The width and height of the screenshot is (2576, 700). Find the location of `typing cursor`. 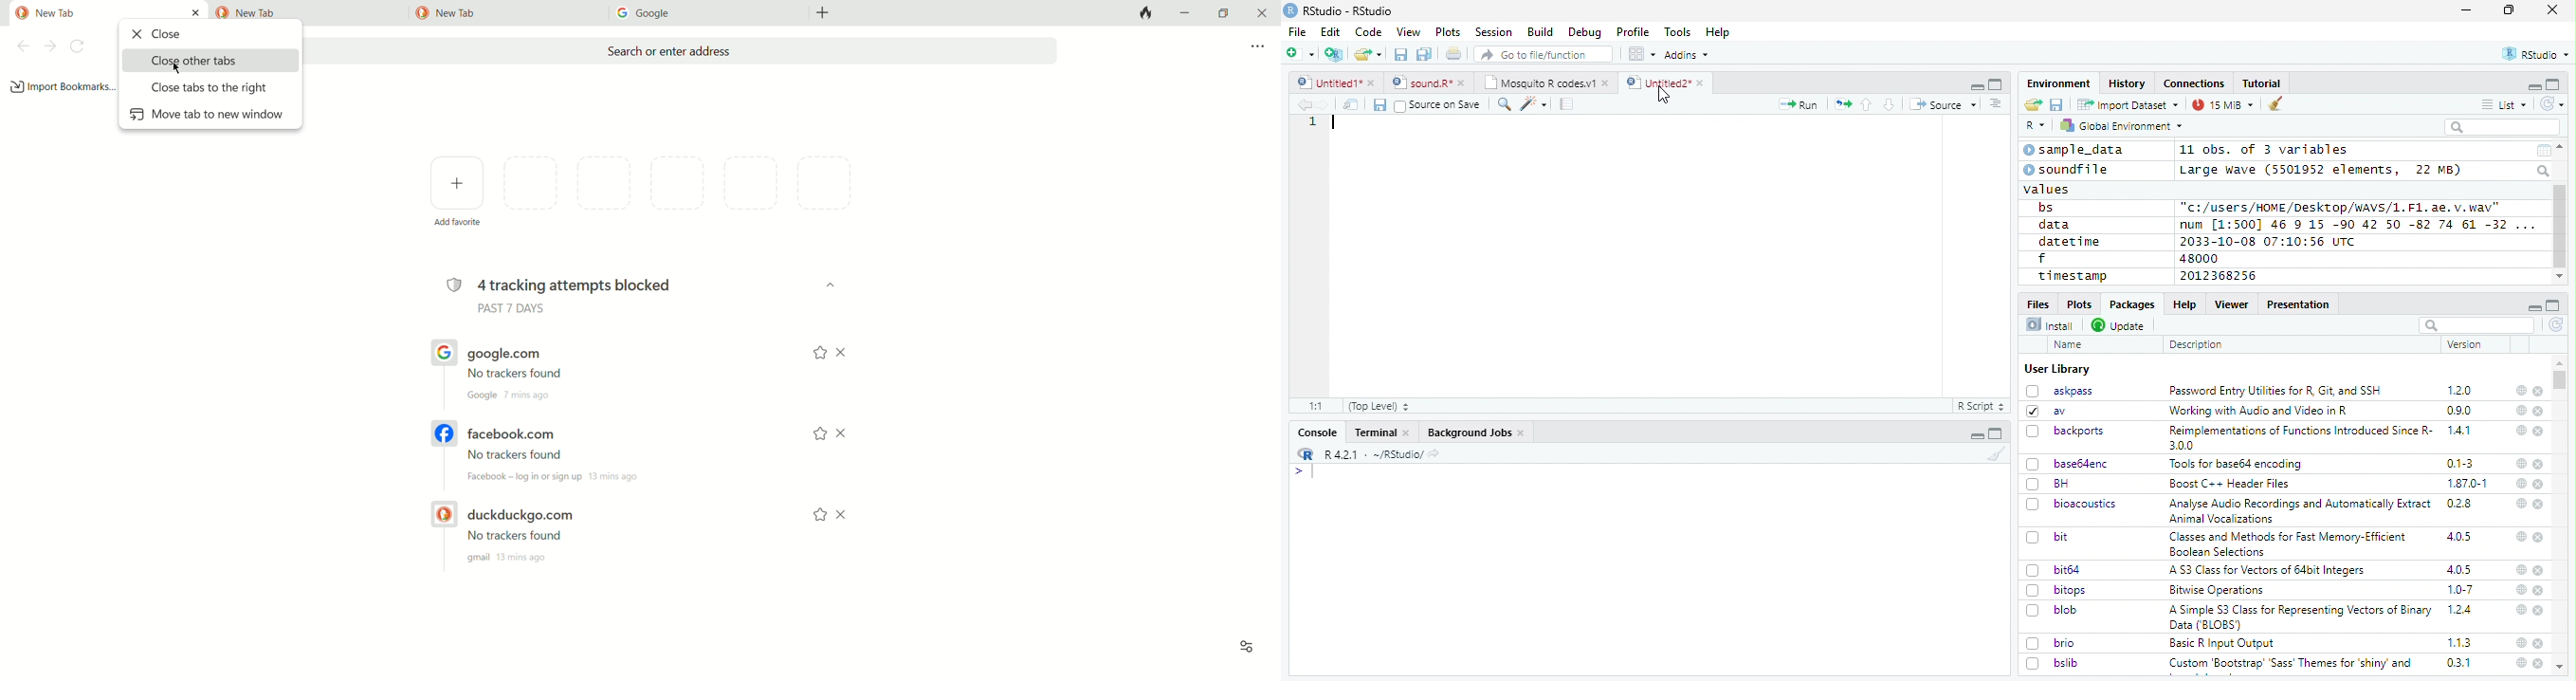

typing cursor is located at coordinates (1304, 471).